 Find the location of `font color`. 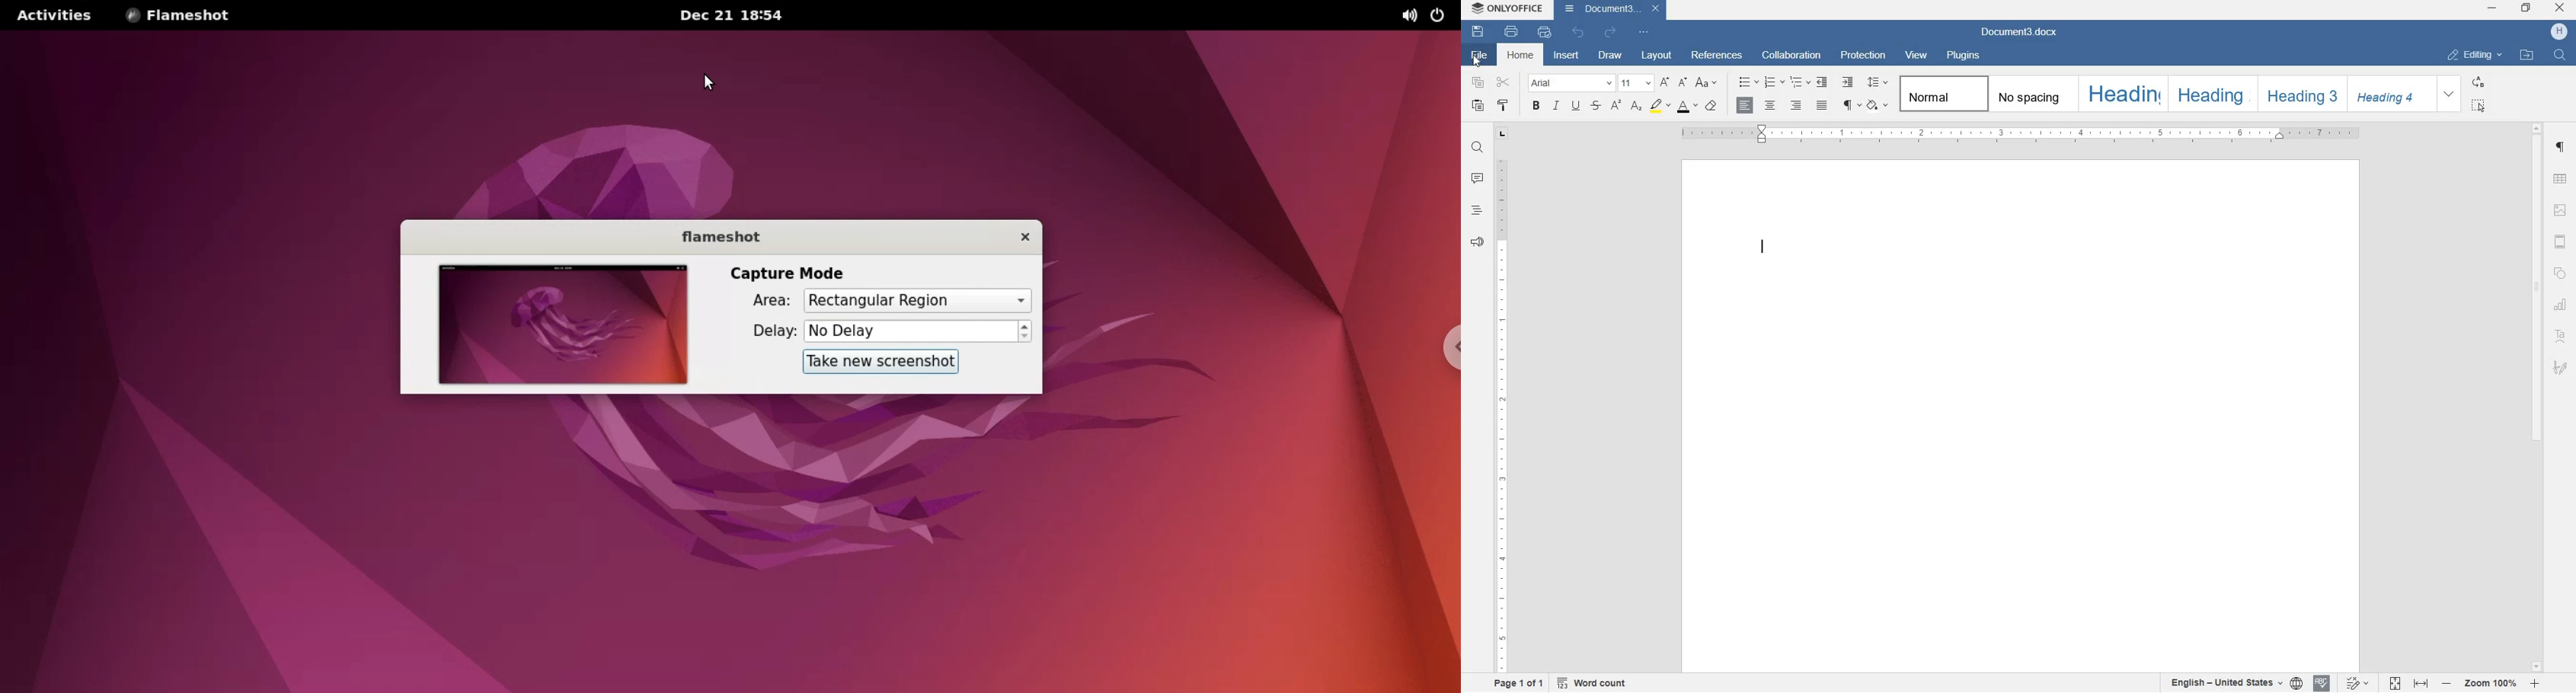

font color is located at coordinates (1687, 107).